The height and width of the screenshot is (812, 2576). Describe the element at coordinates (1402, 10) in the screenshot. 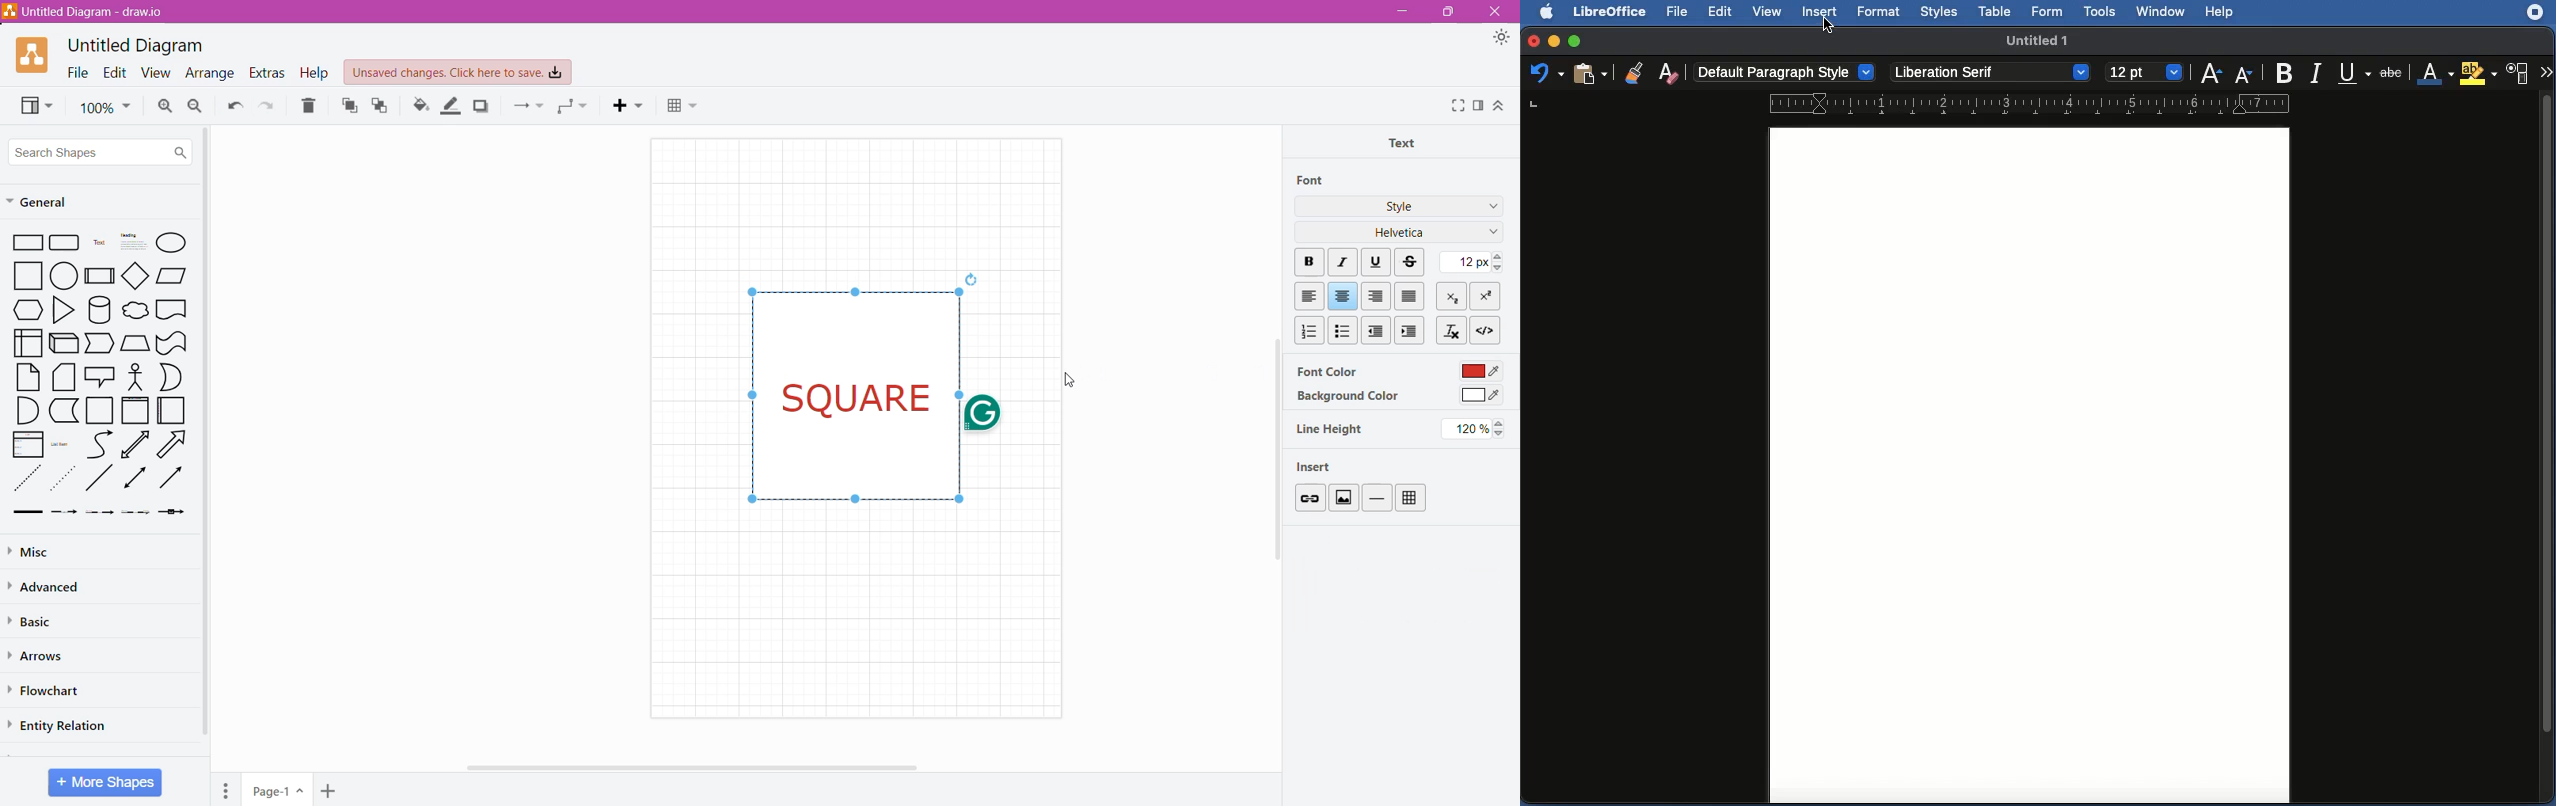

I see `Minimize` at that location.